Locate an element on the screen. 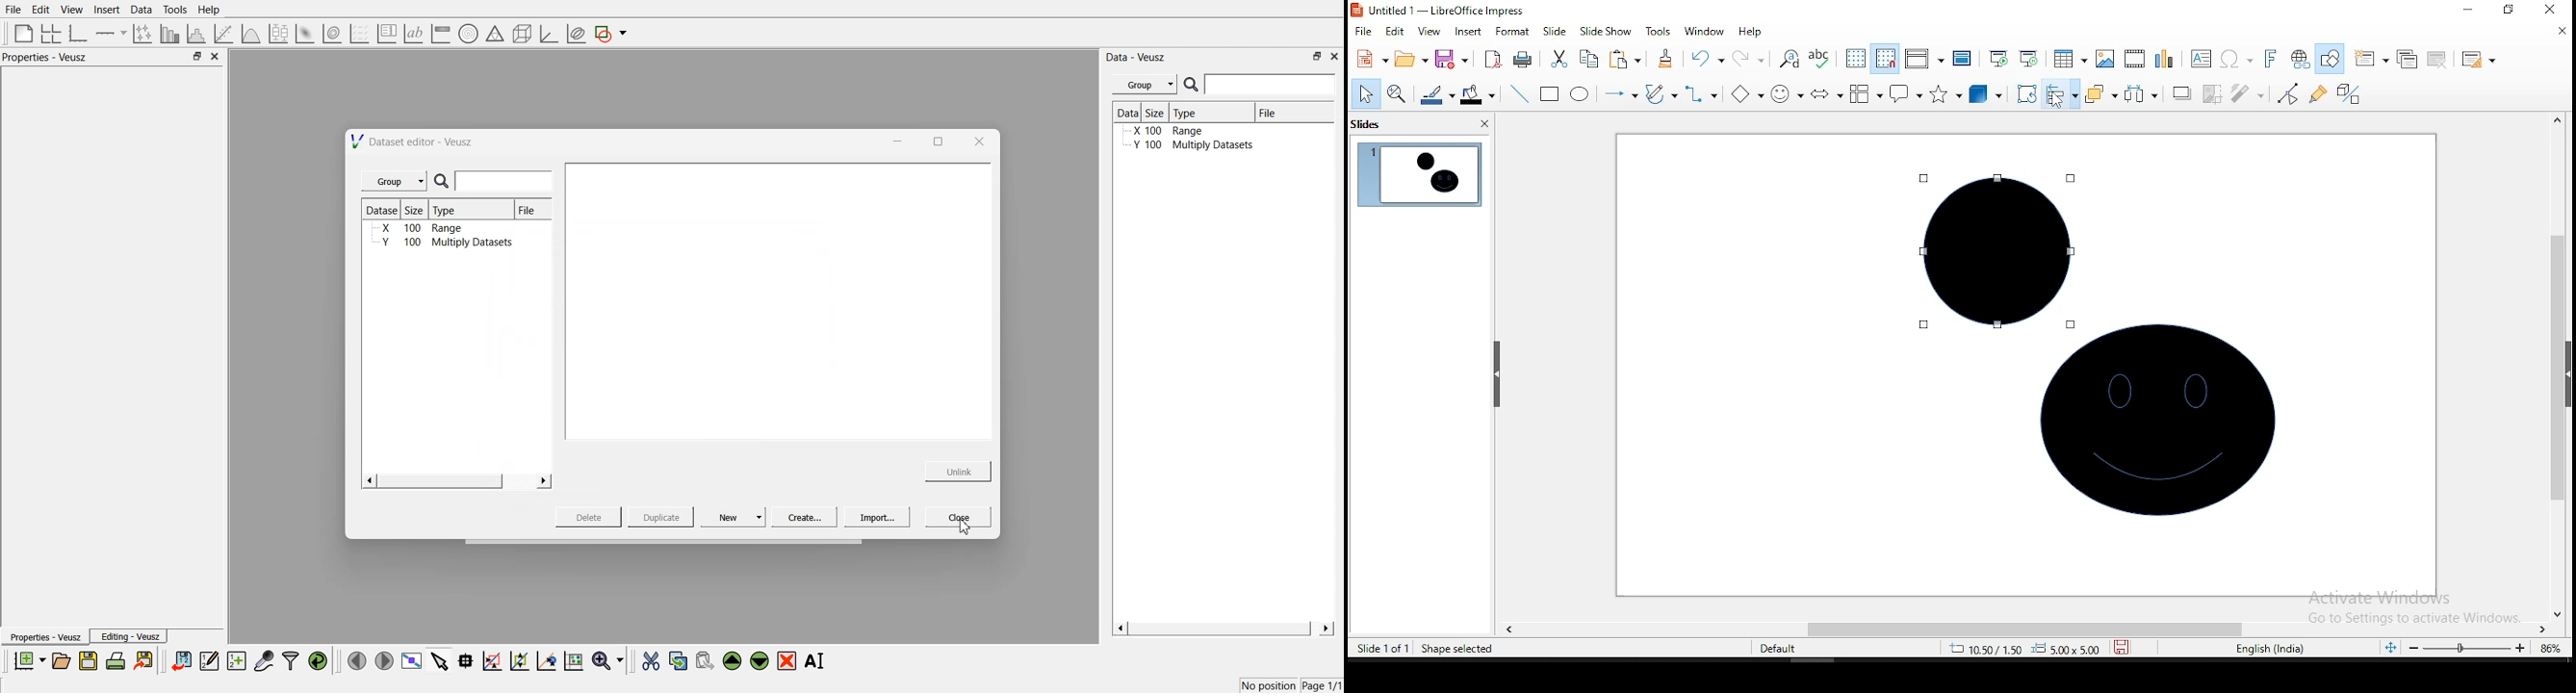 This screenshot has height=700, width=2576. move  the selected widgets down is located at coordinates (760, 659).